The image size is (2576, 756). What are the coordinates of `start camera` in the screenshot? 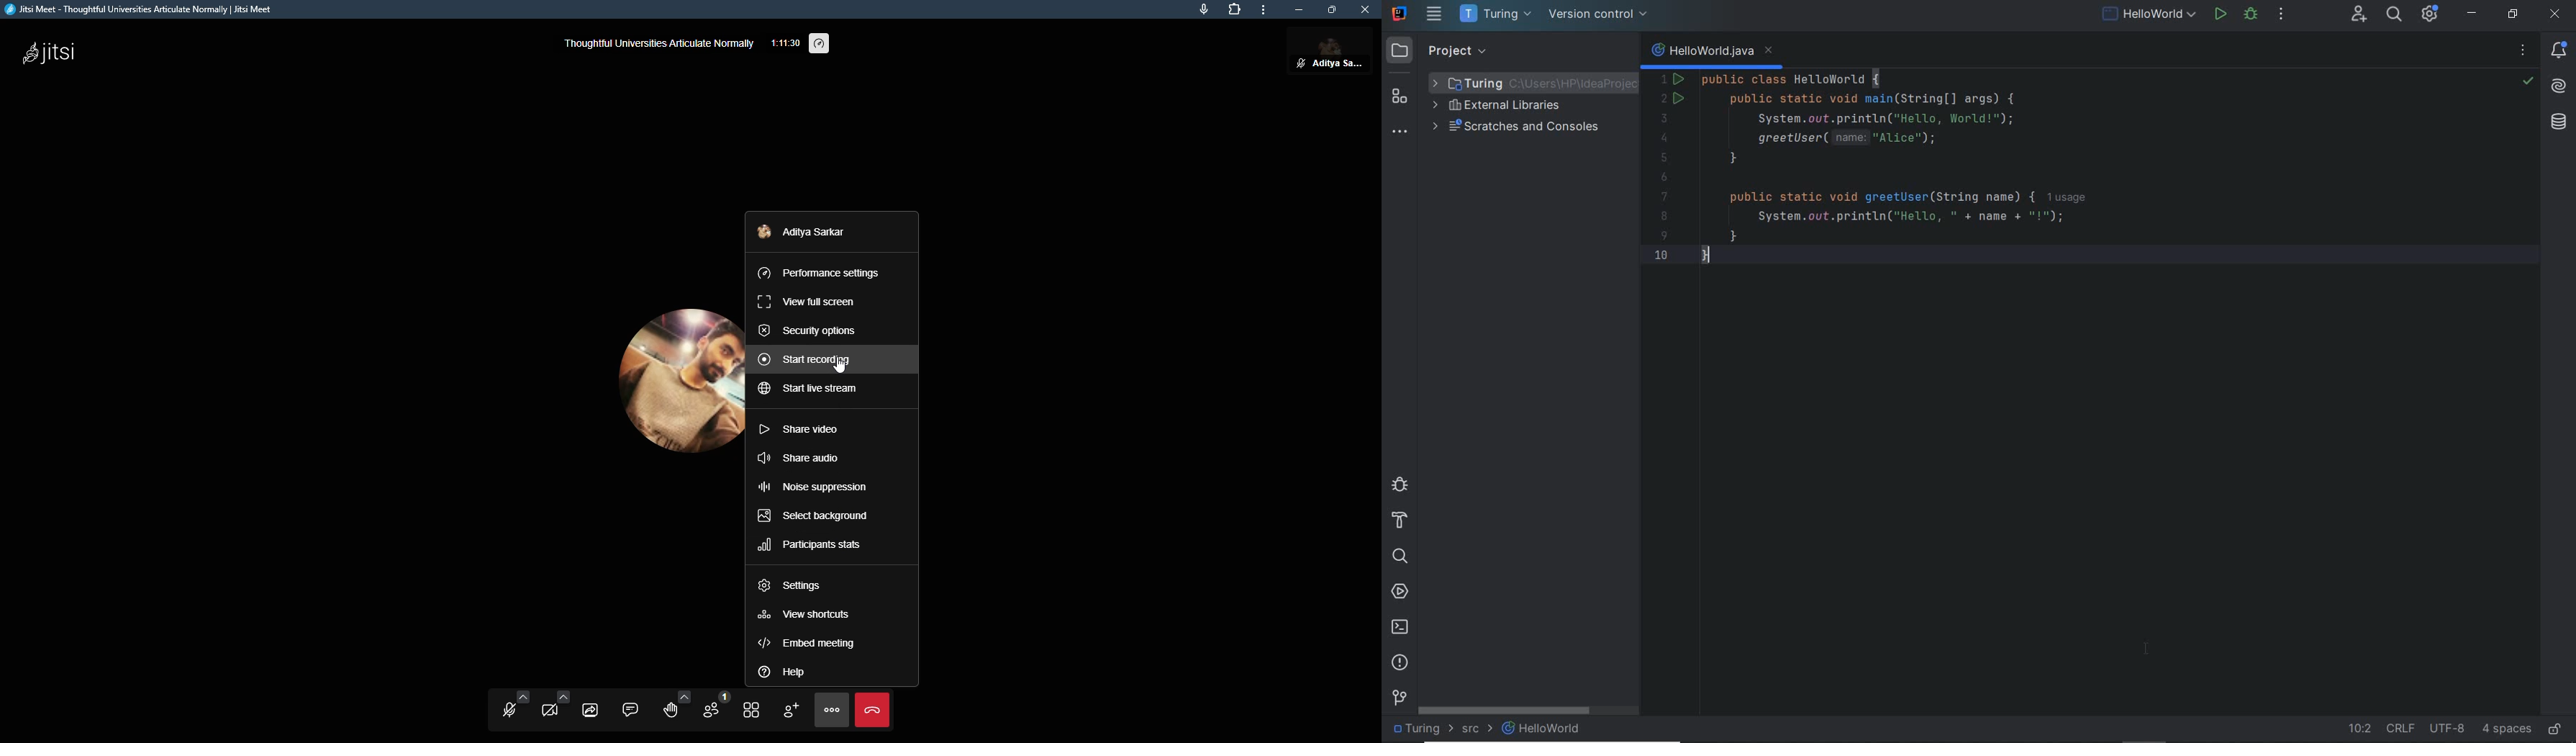 It's located at (552, 713).